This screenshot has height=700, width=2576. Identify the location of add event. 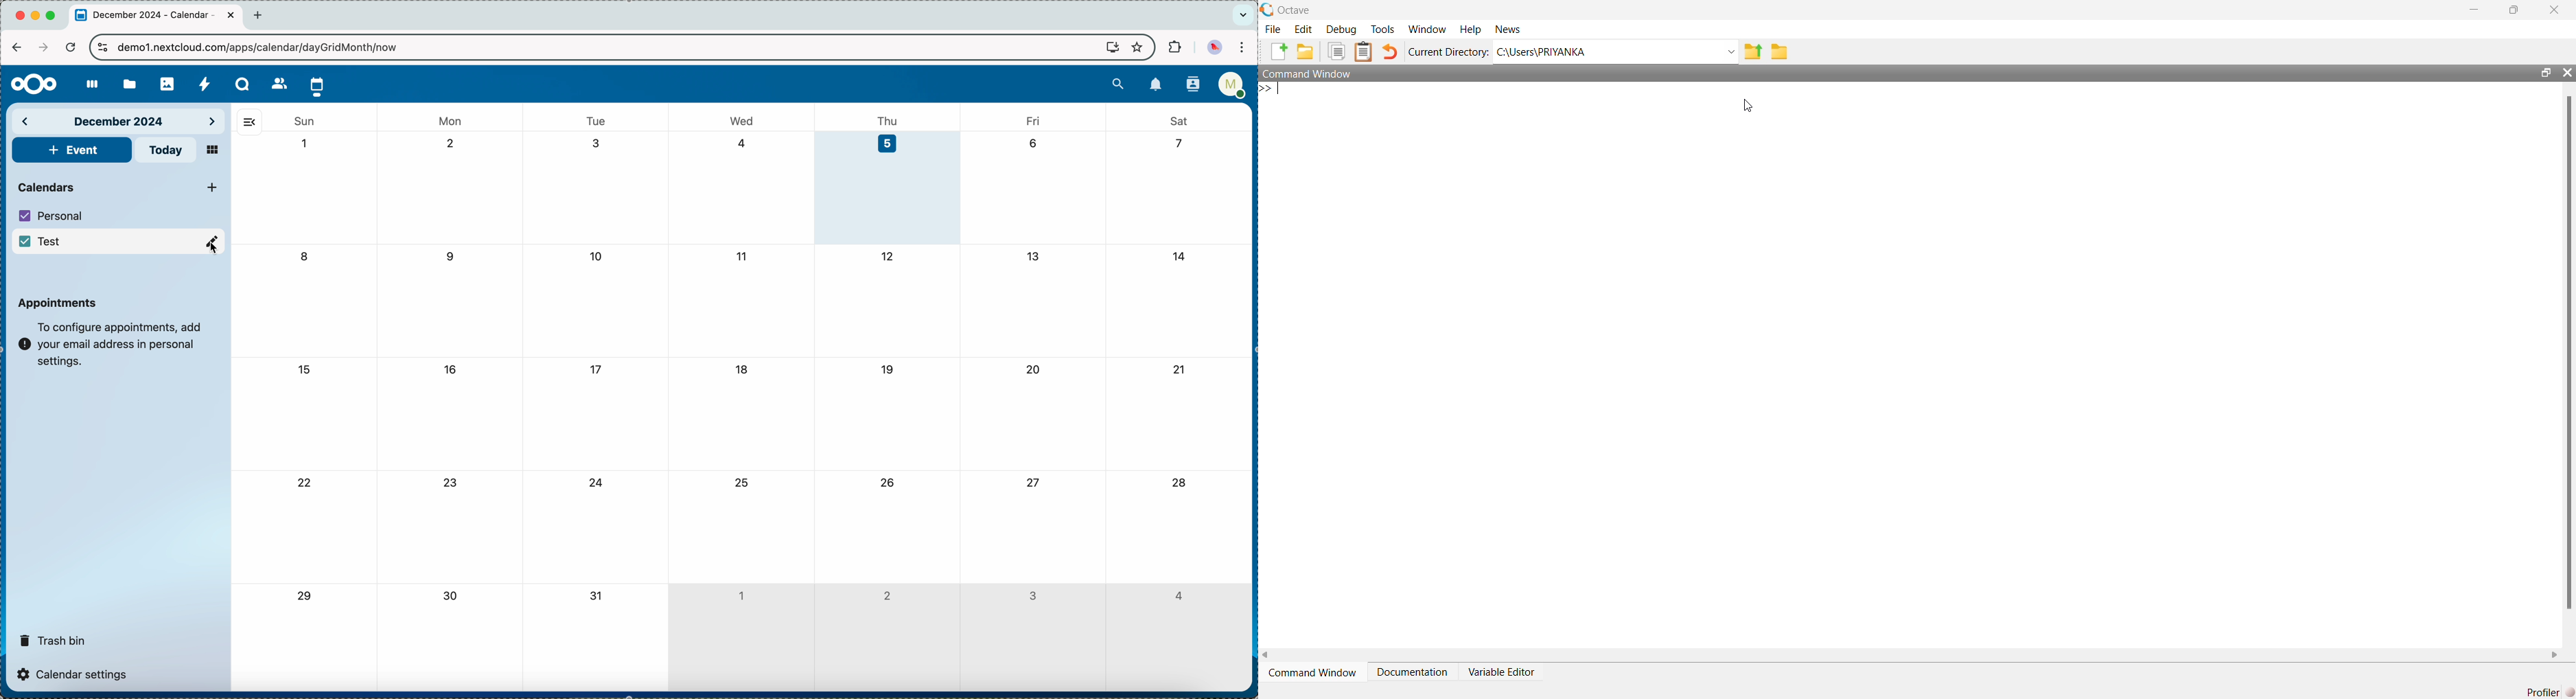
(72, 150).